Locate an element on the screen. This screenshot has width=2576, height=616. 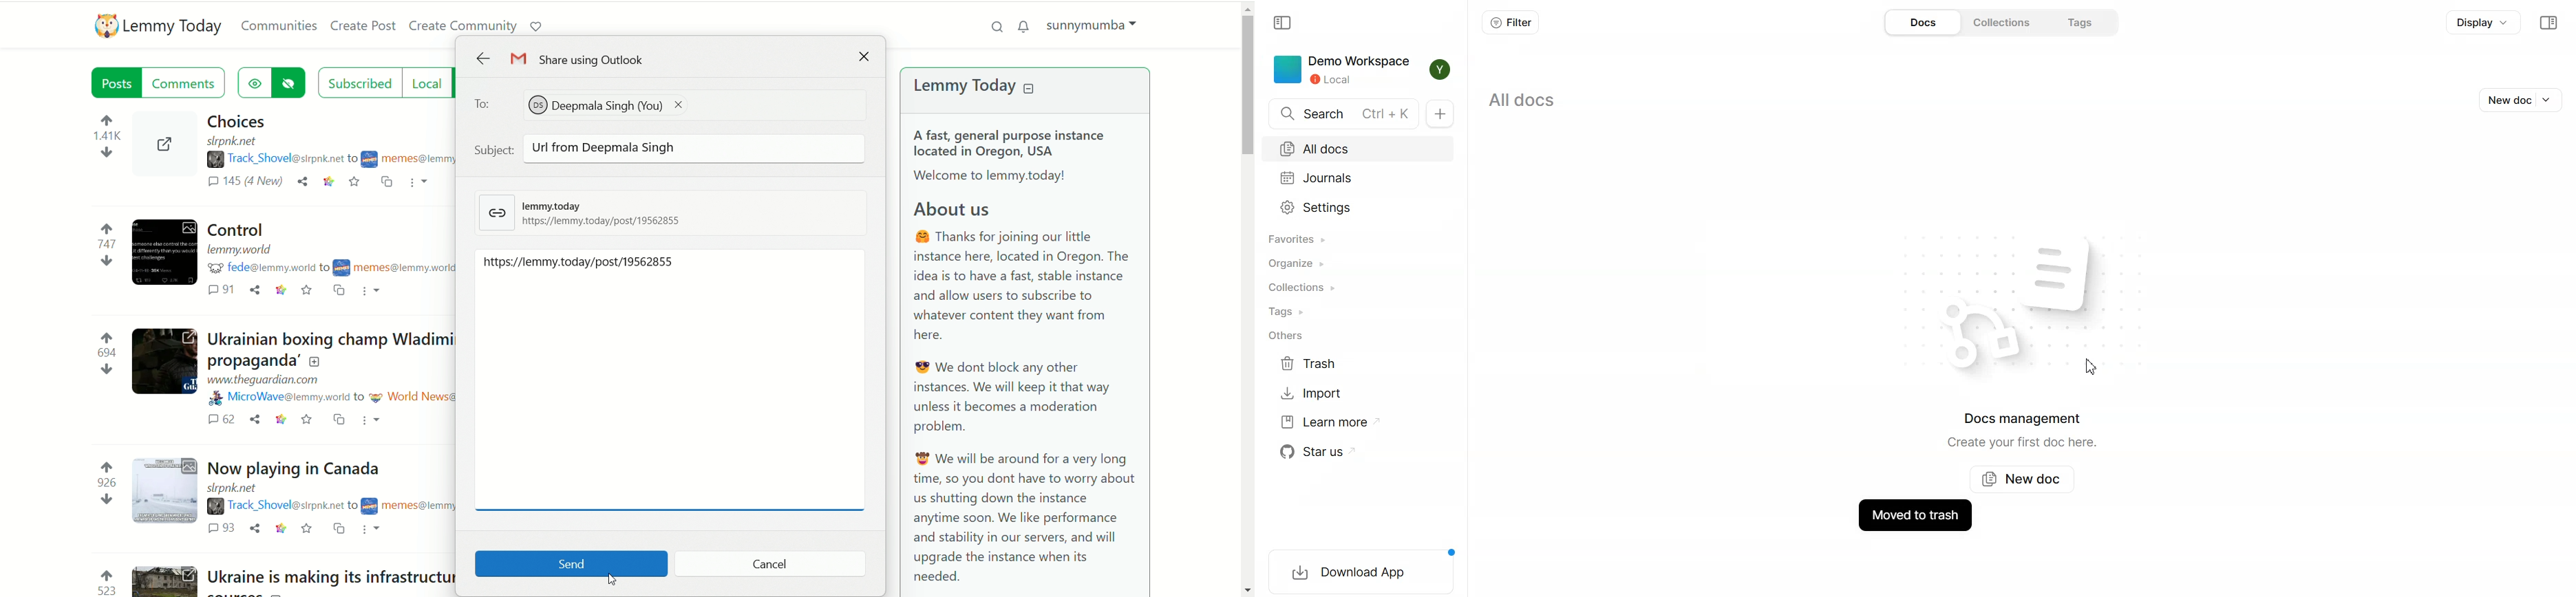
back is located at coordinates (488, 59).